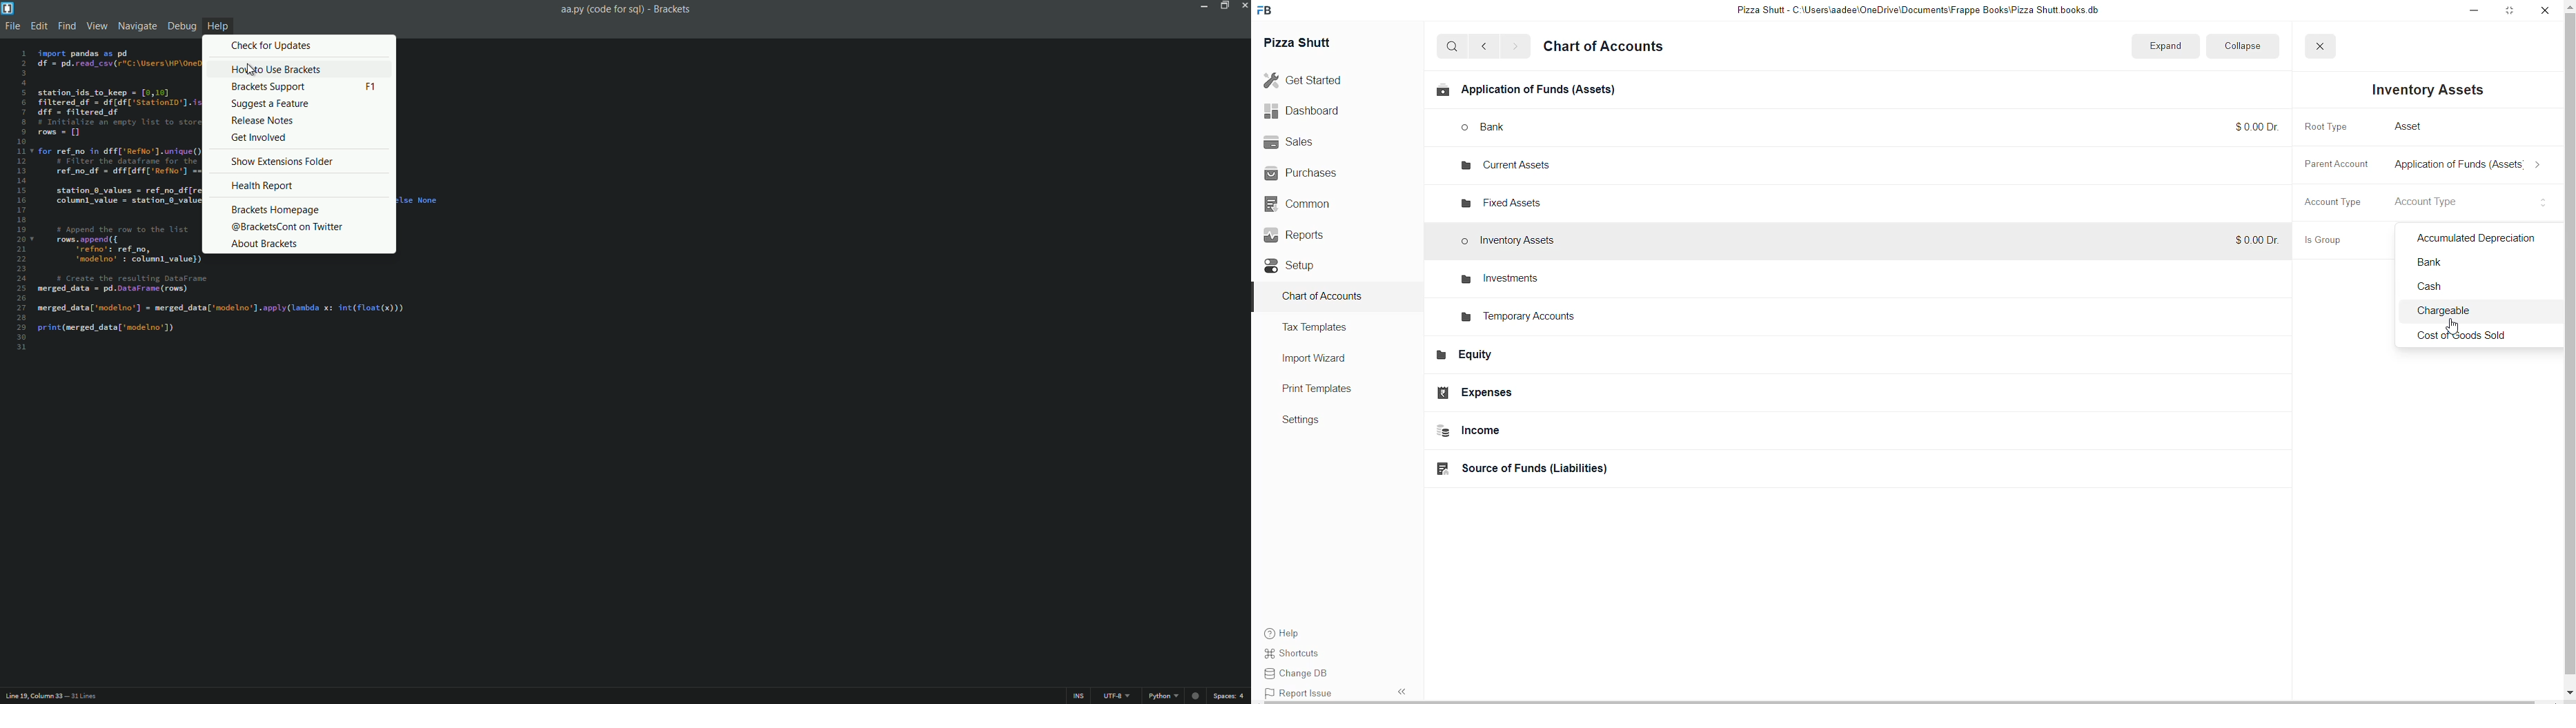  I want to click on Inventory Assets, so click(1514, 242).